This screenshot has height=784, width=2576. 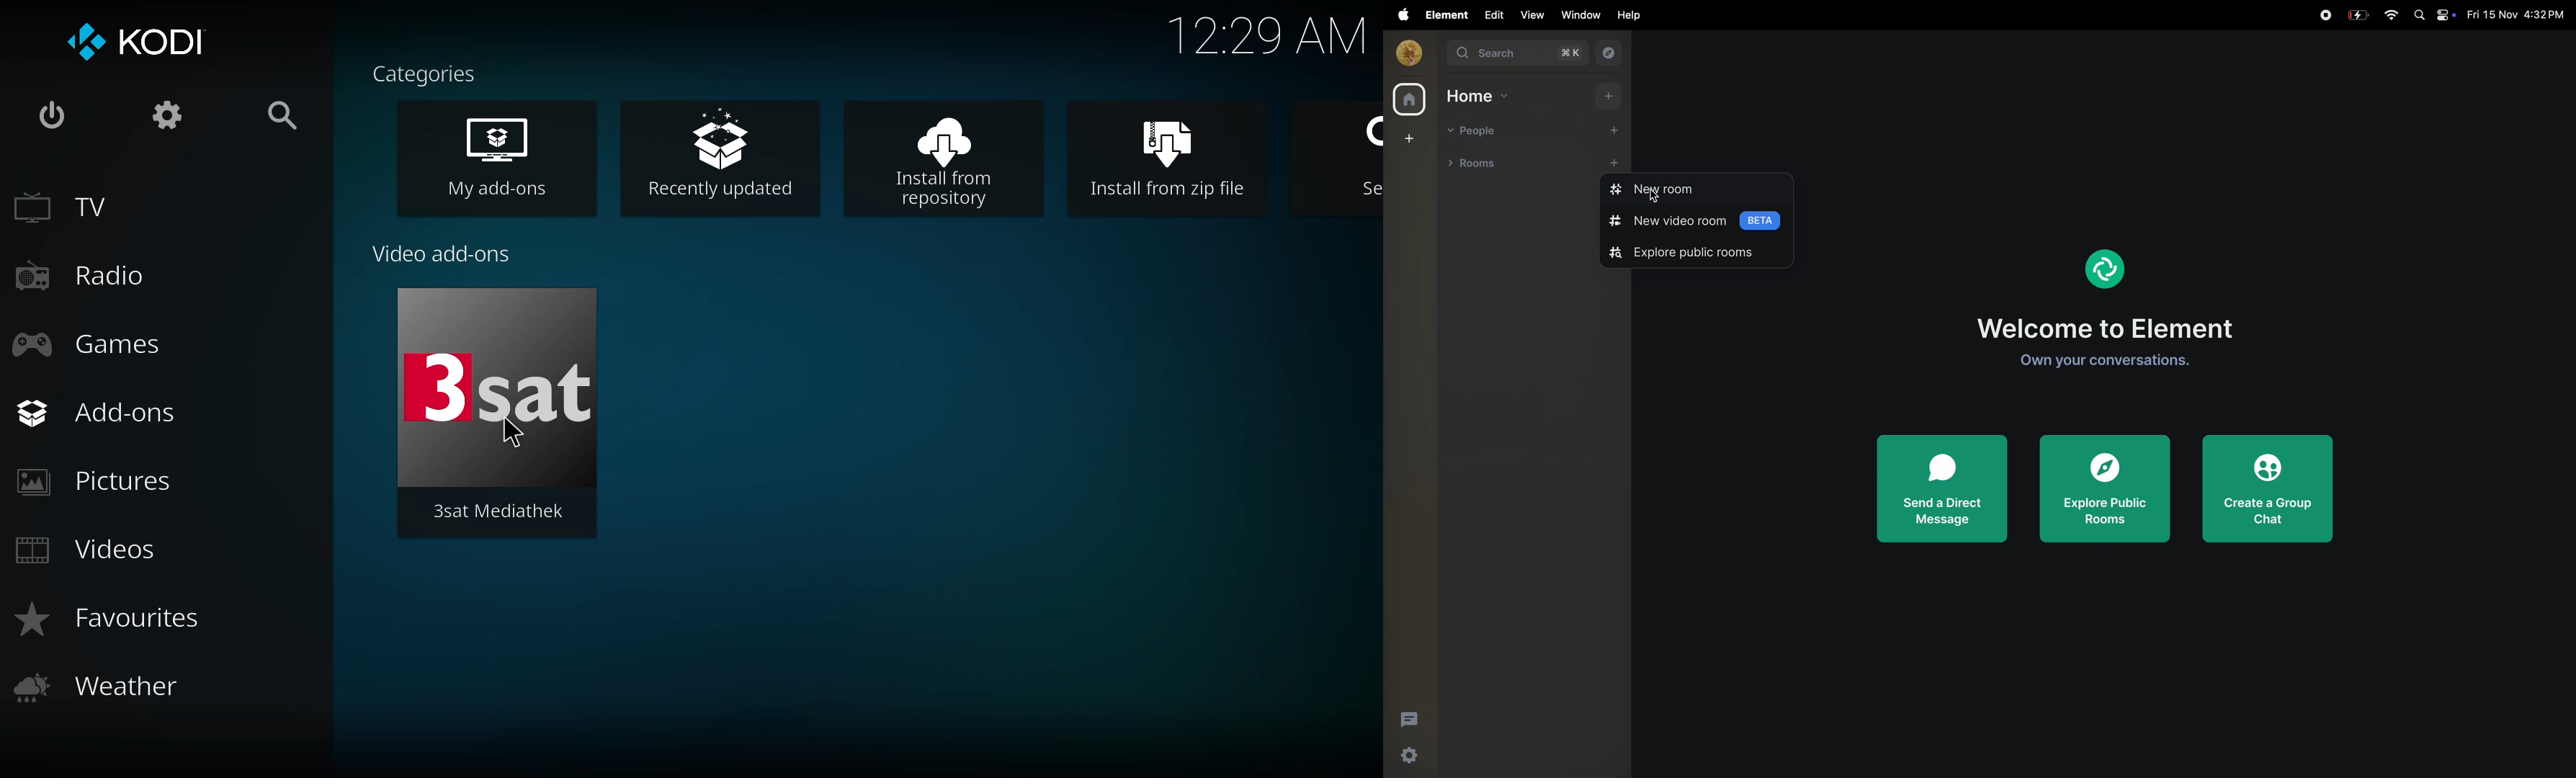 I want to click on explore public rooms, so click(x=1695, y=253).